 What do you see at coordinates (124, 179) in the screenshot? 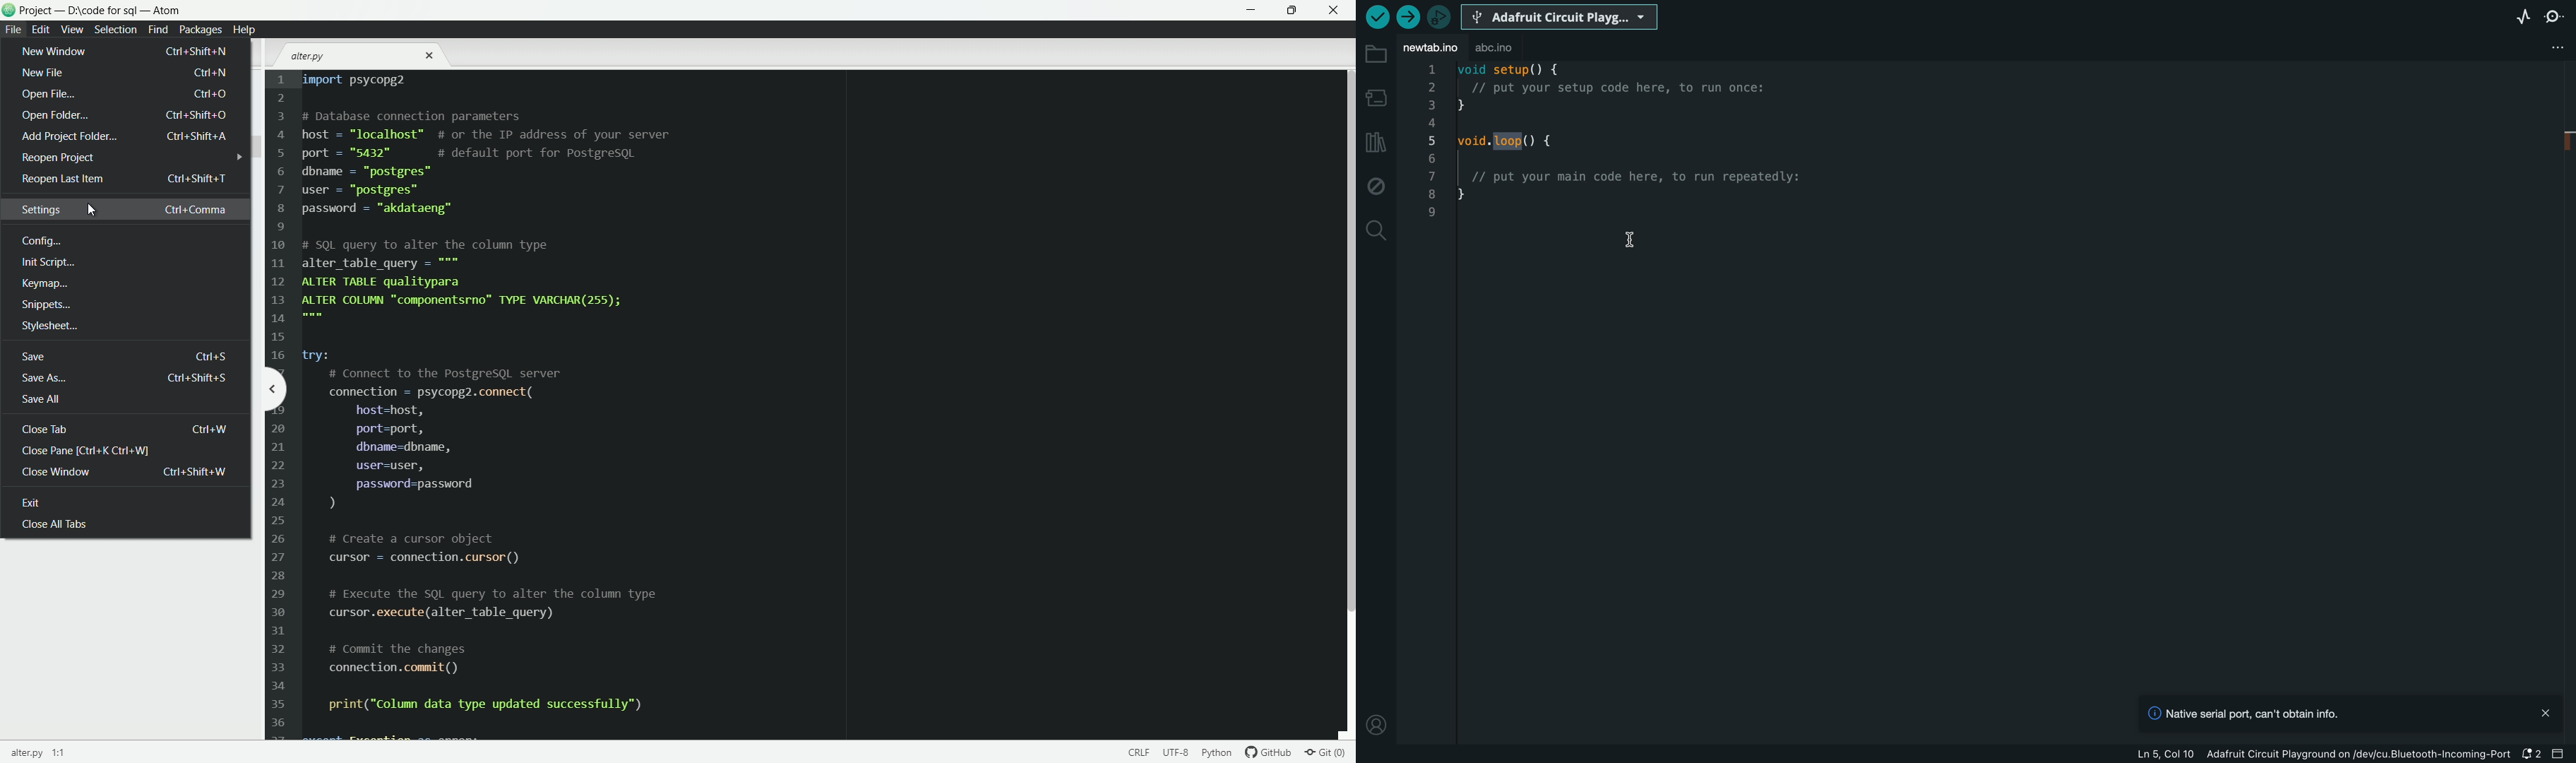
I see `reopen last item` at bounding box center [124, 179].